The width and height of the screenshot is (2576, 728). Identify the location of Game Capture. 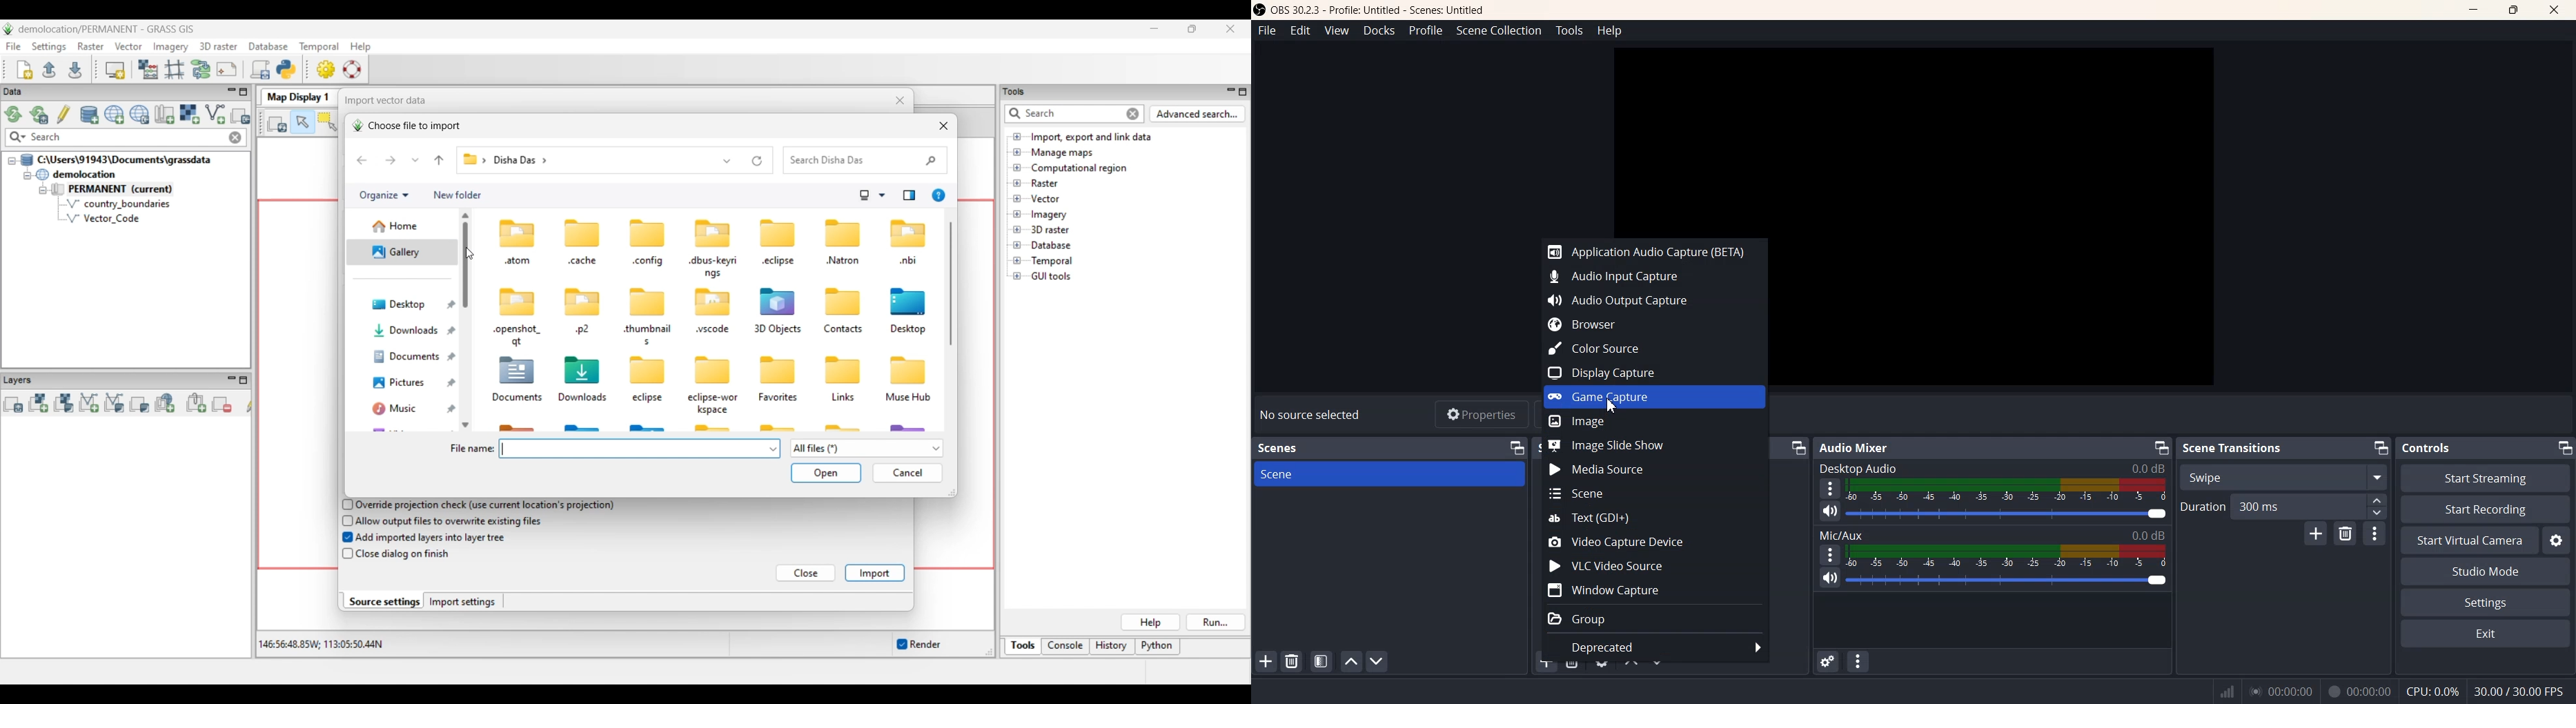
(1654, 397).